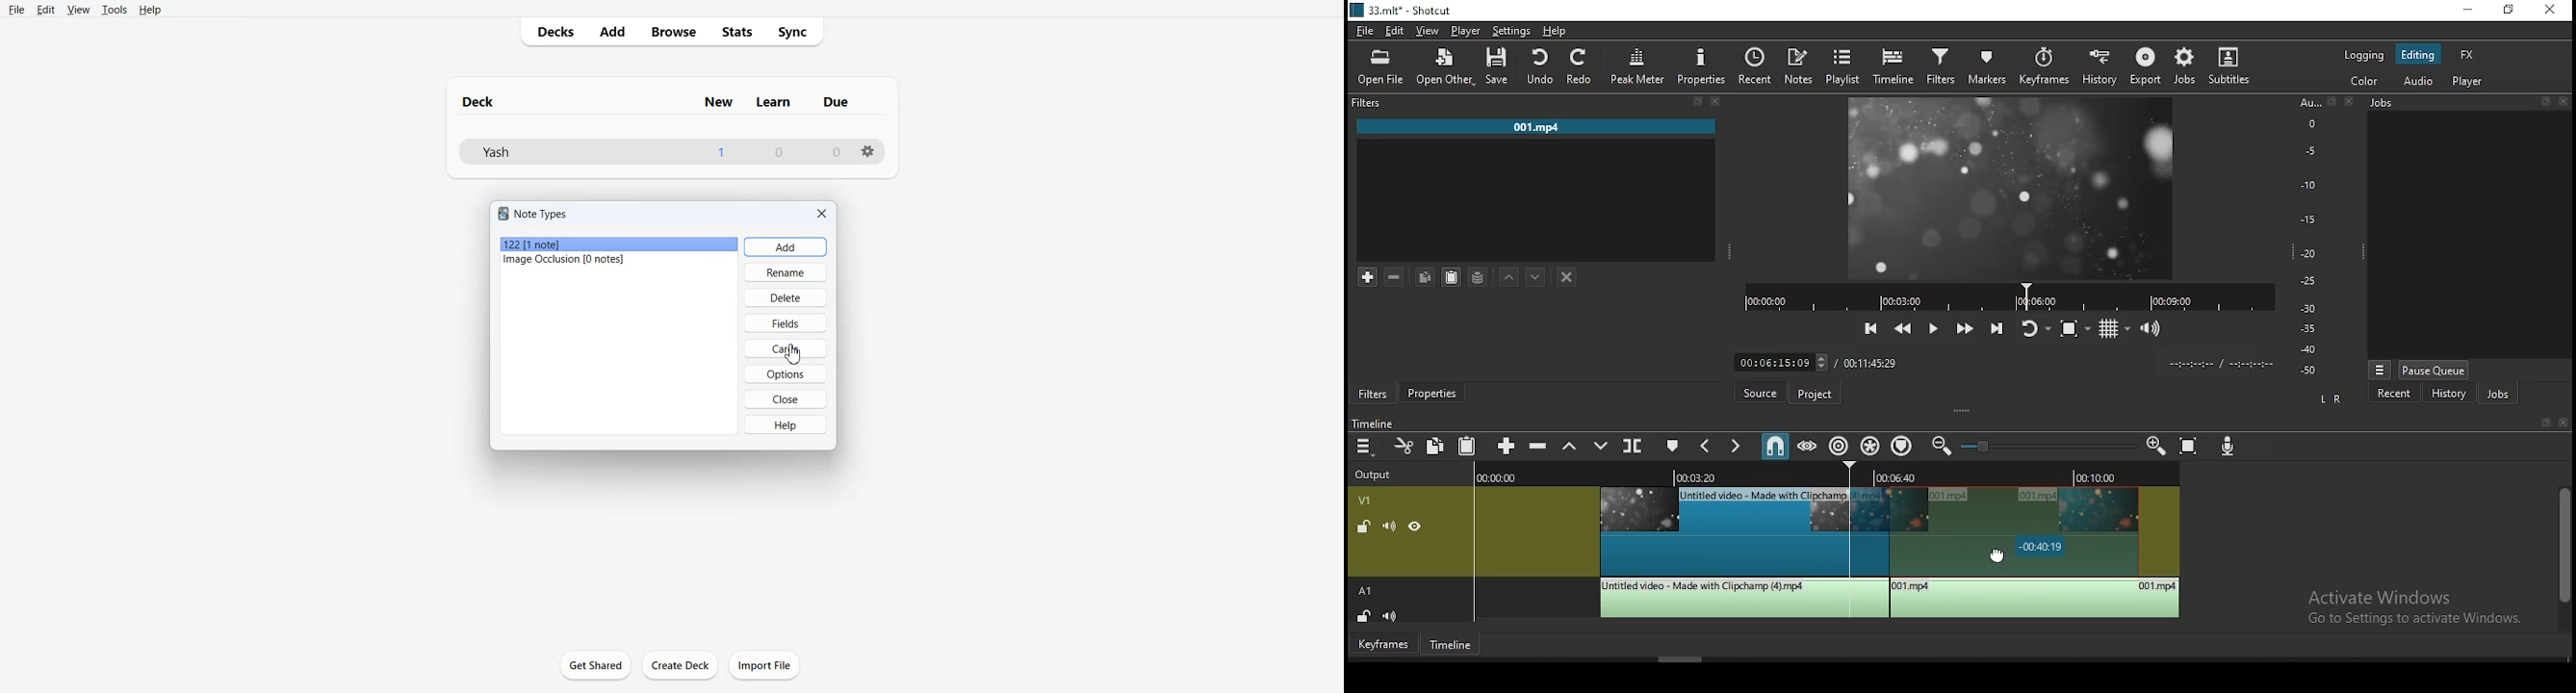 The height and width of the screenshot is (700, 2576). I want to click on deselct filter, so click(1567, 276).